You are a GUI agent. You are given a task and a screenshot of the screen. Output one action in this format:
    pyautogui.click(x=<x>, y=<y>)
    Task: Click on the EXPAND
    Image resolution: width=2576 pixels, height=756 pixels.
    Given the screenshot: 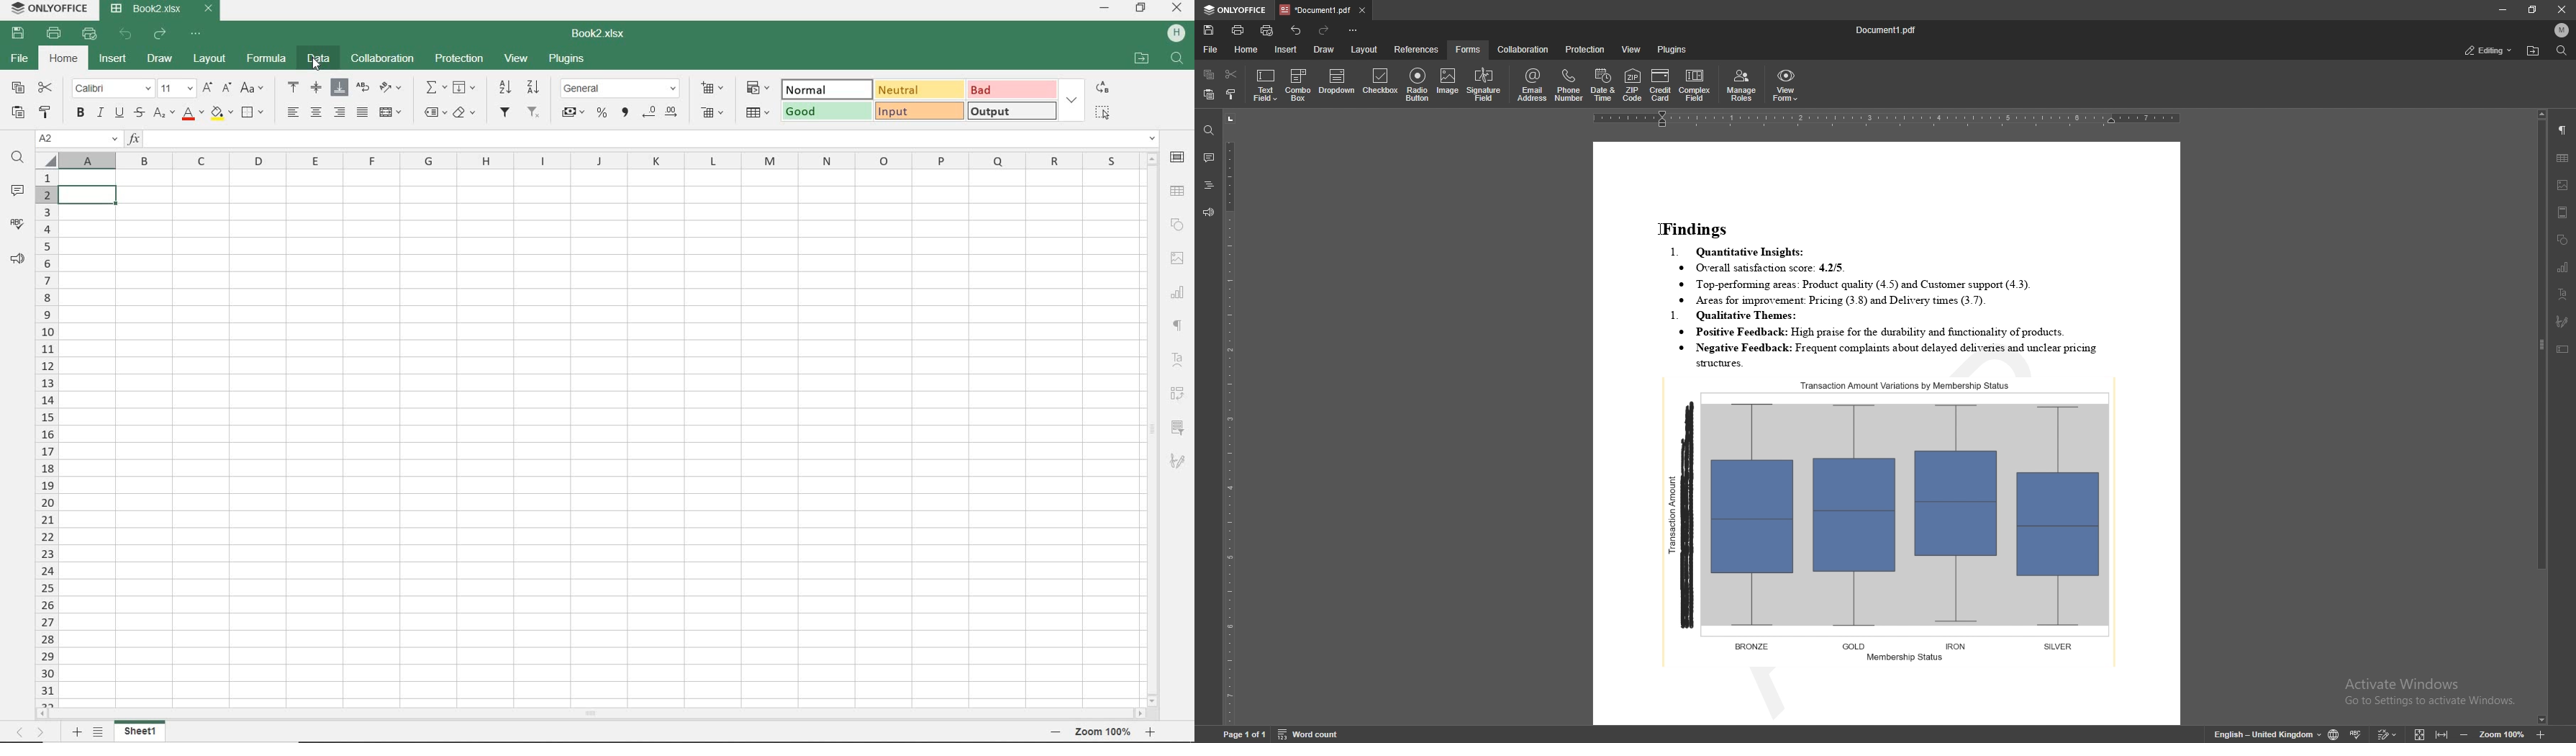 What is the action you would take?
    pyautogui.click(x=1073, y=99)
    